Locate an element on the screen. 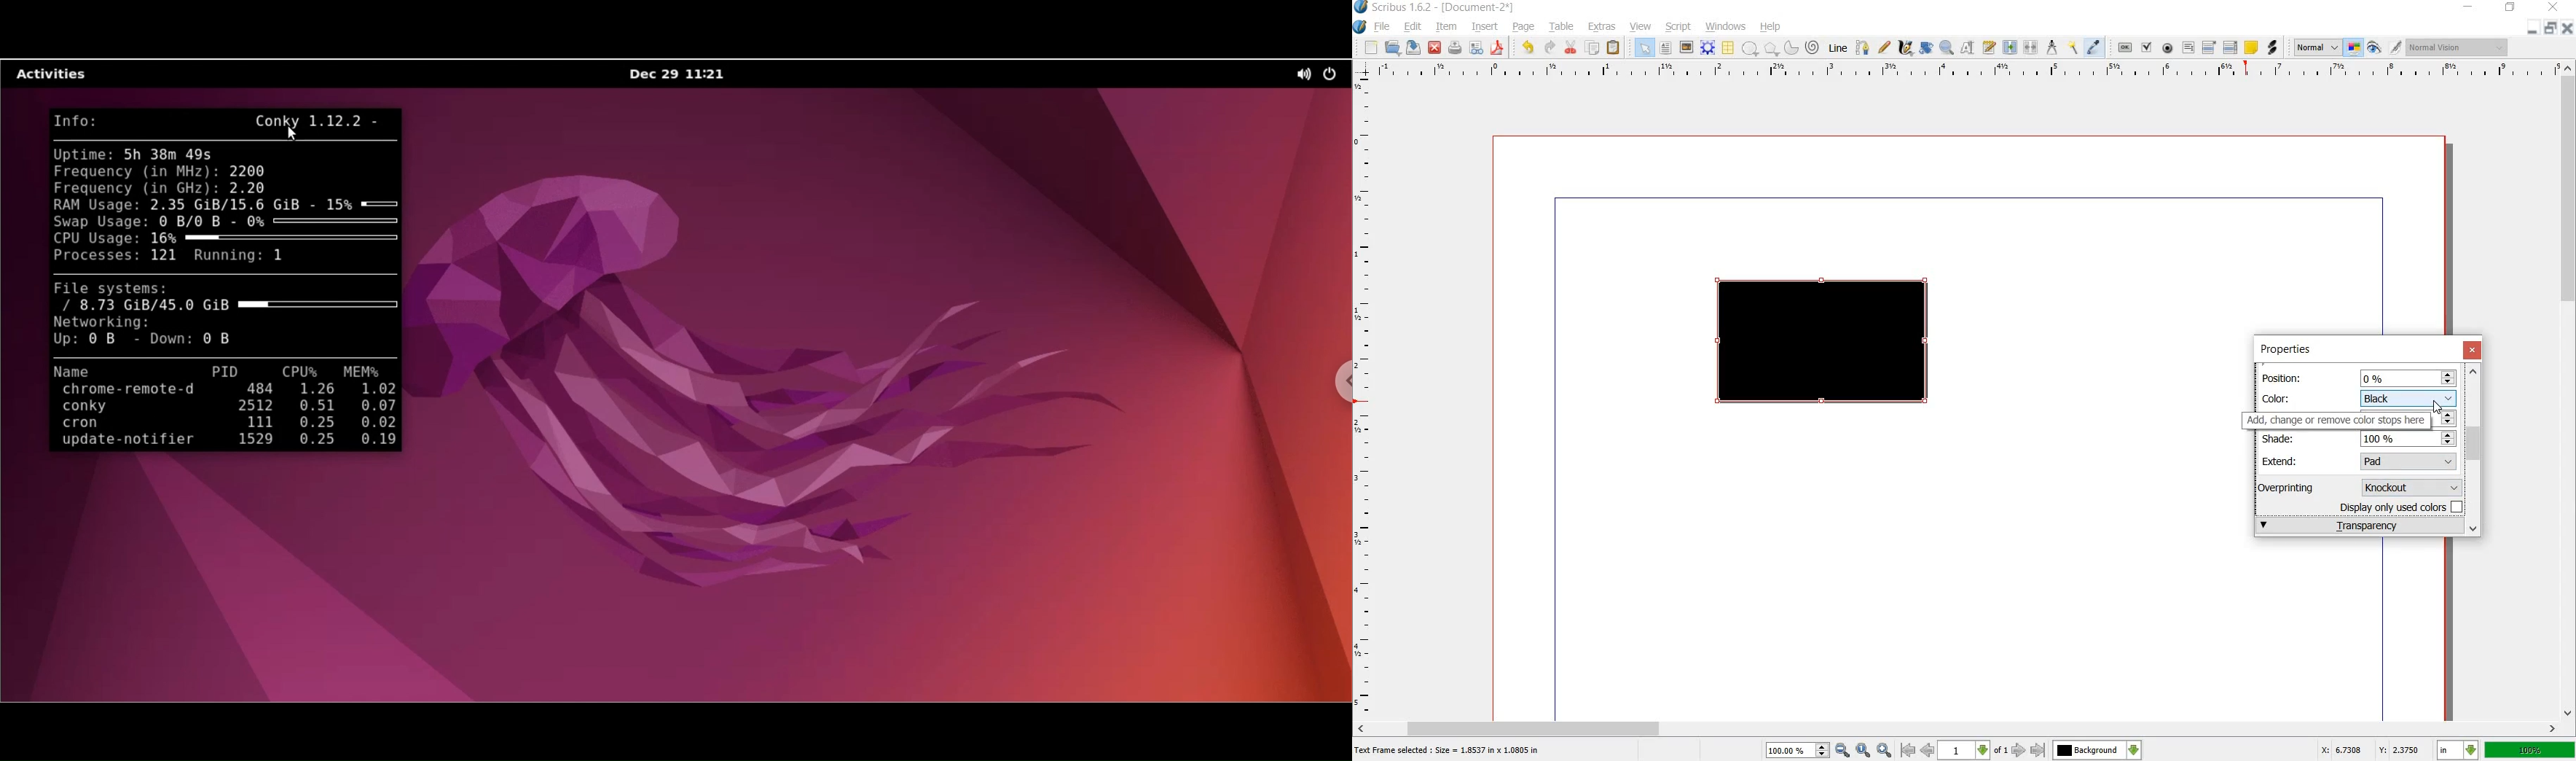 The image size is (2576, 784). restore is located at coordinates (2510, 9).